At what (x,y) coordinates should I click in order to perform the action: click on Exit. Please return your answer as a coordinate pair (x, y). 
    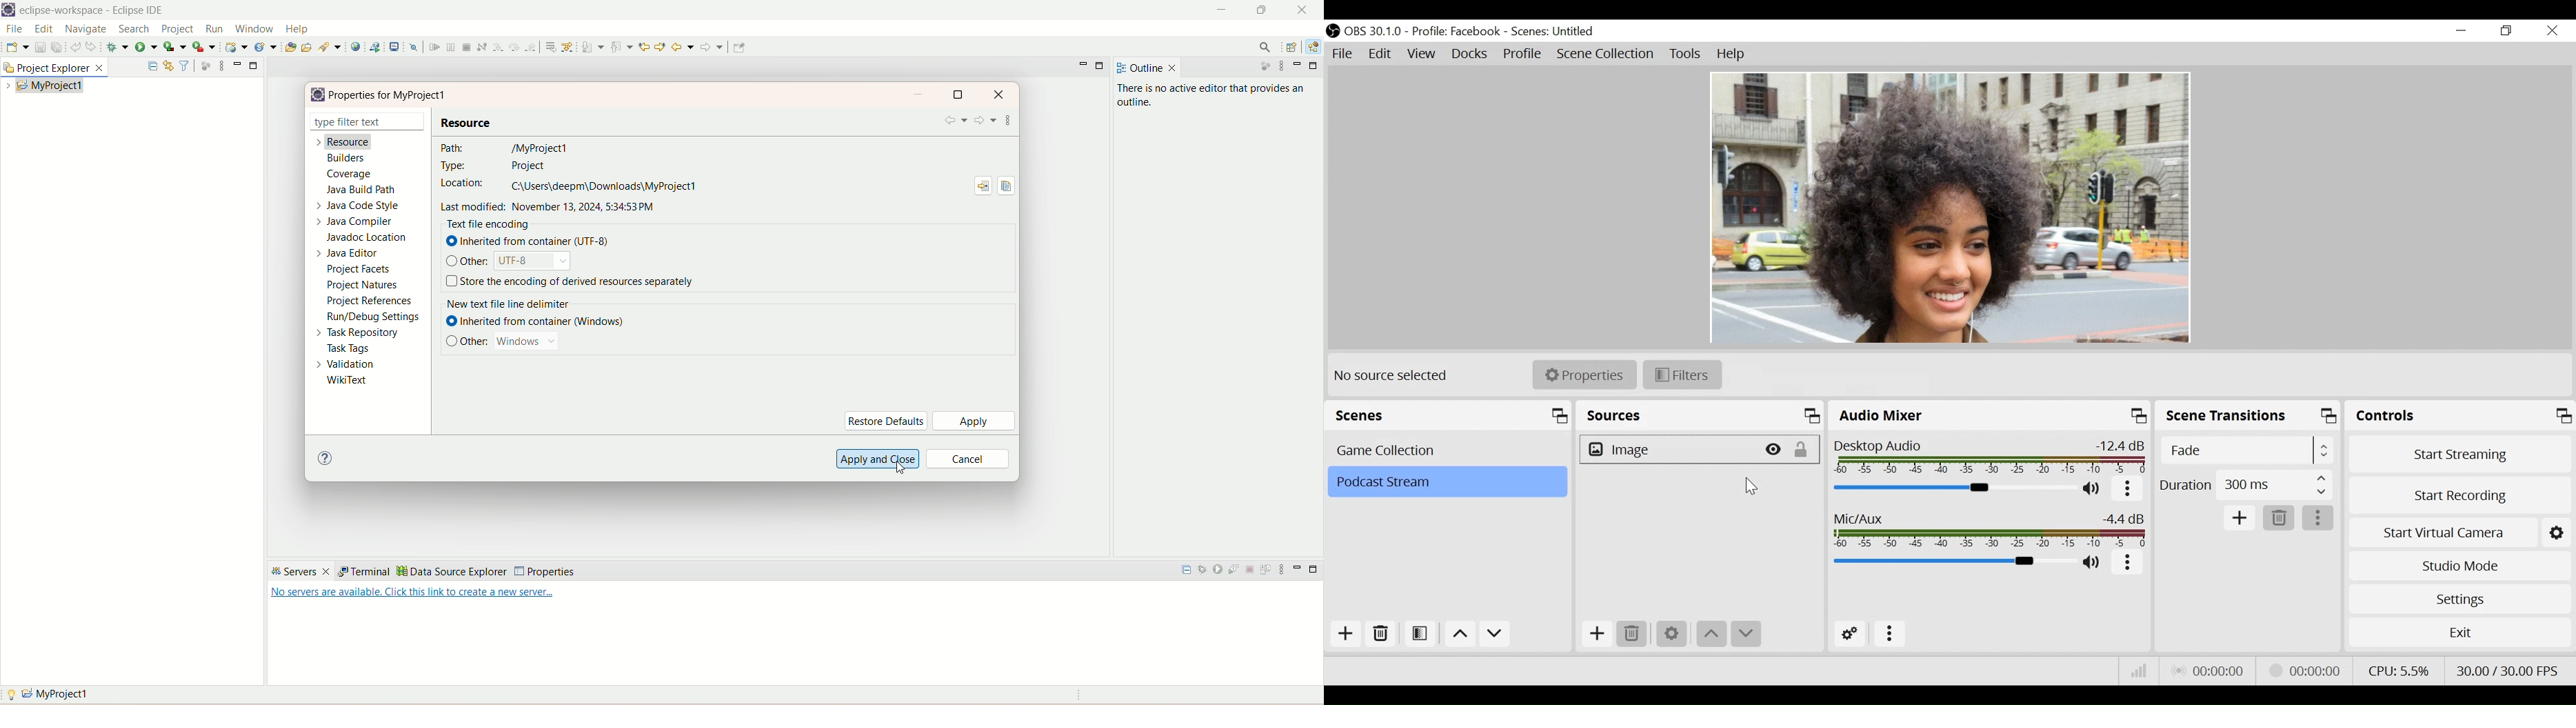
    Looking at the image, I should click on (2459, 631).